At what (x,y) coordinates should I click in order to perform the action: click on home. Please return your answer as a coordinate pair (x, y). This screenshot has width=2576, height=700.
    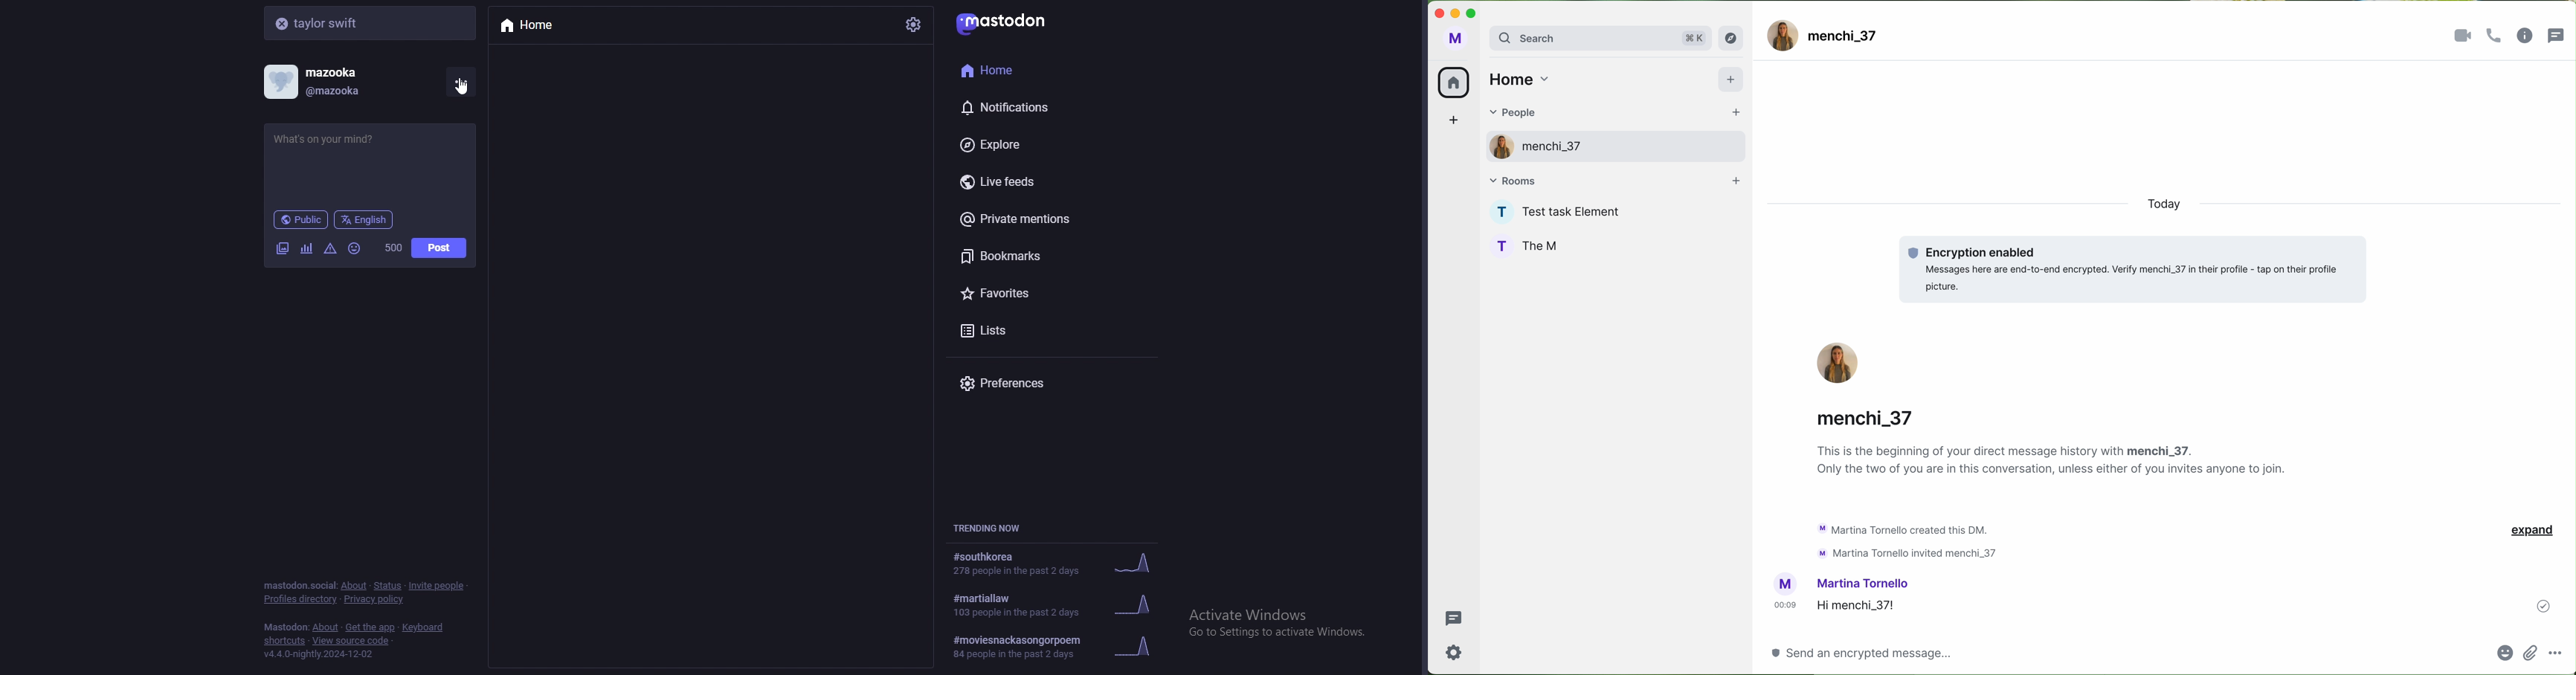
    Looking at the image, I should click on (1028, 70).